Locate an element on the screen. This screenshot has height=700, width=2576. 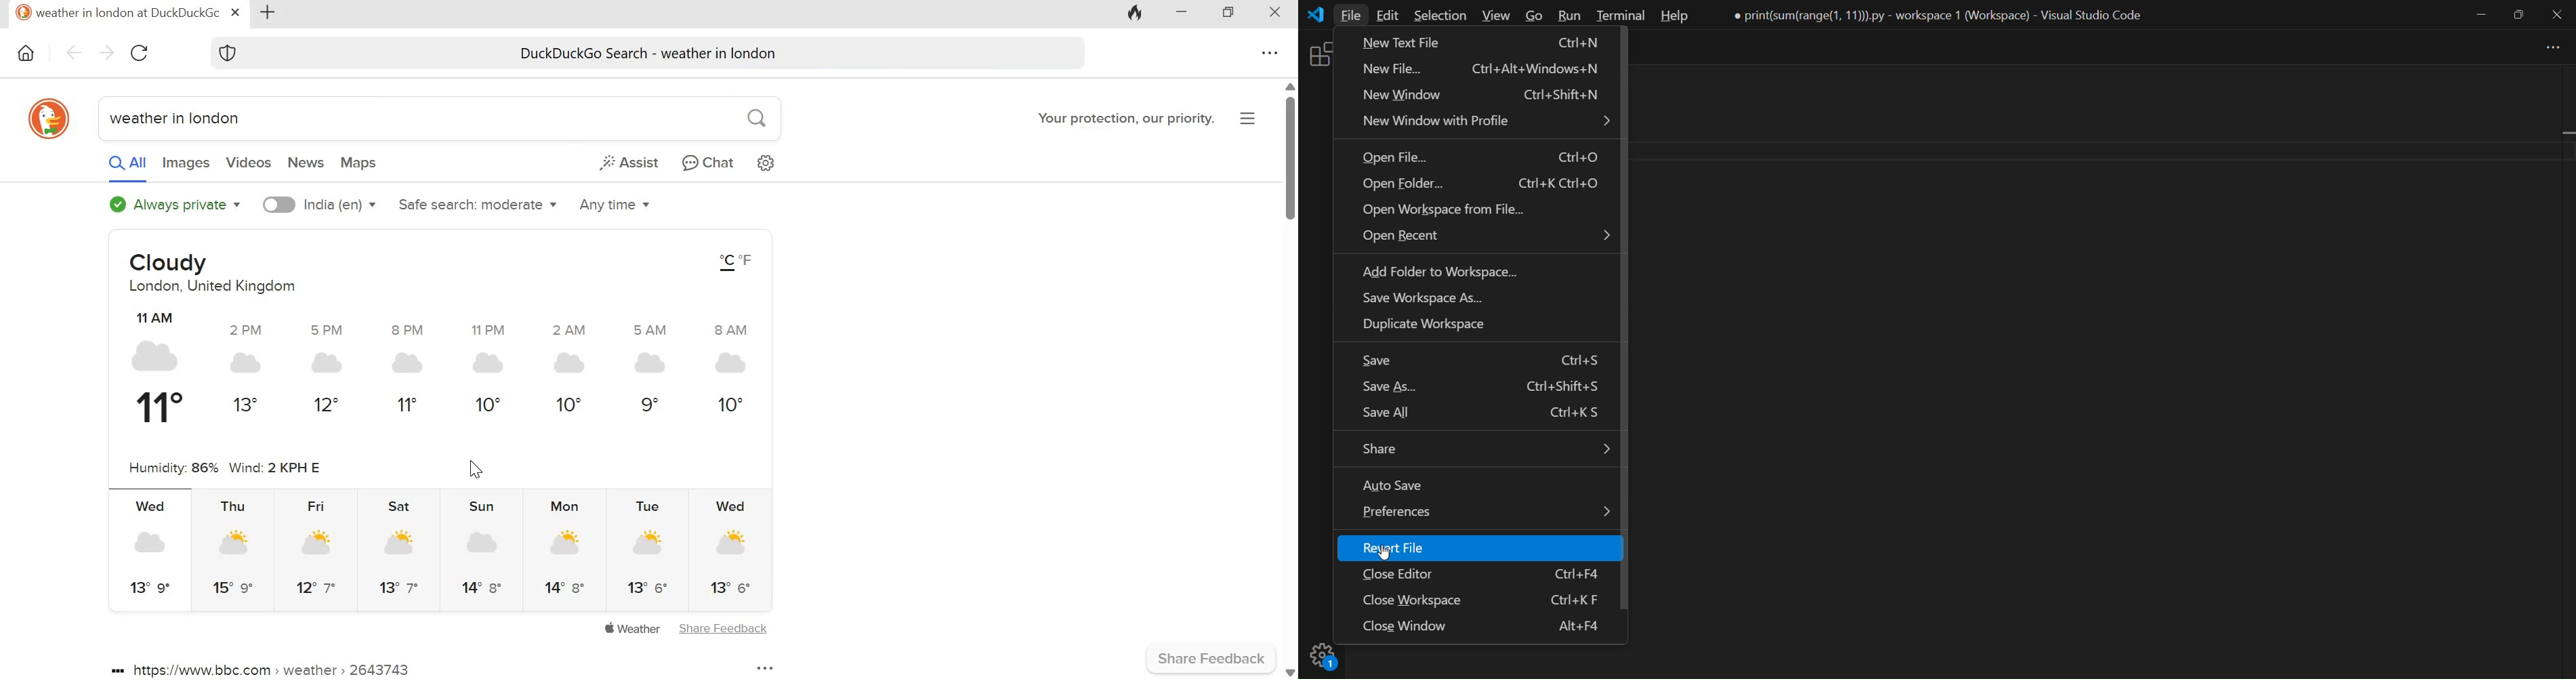
14° 8° is located at coordinates (564, 588).